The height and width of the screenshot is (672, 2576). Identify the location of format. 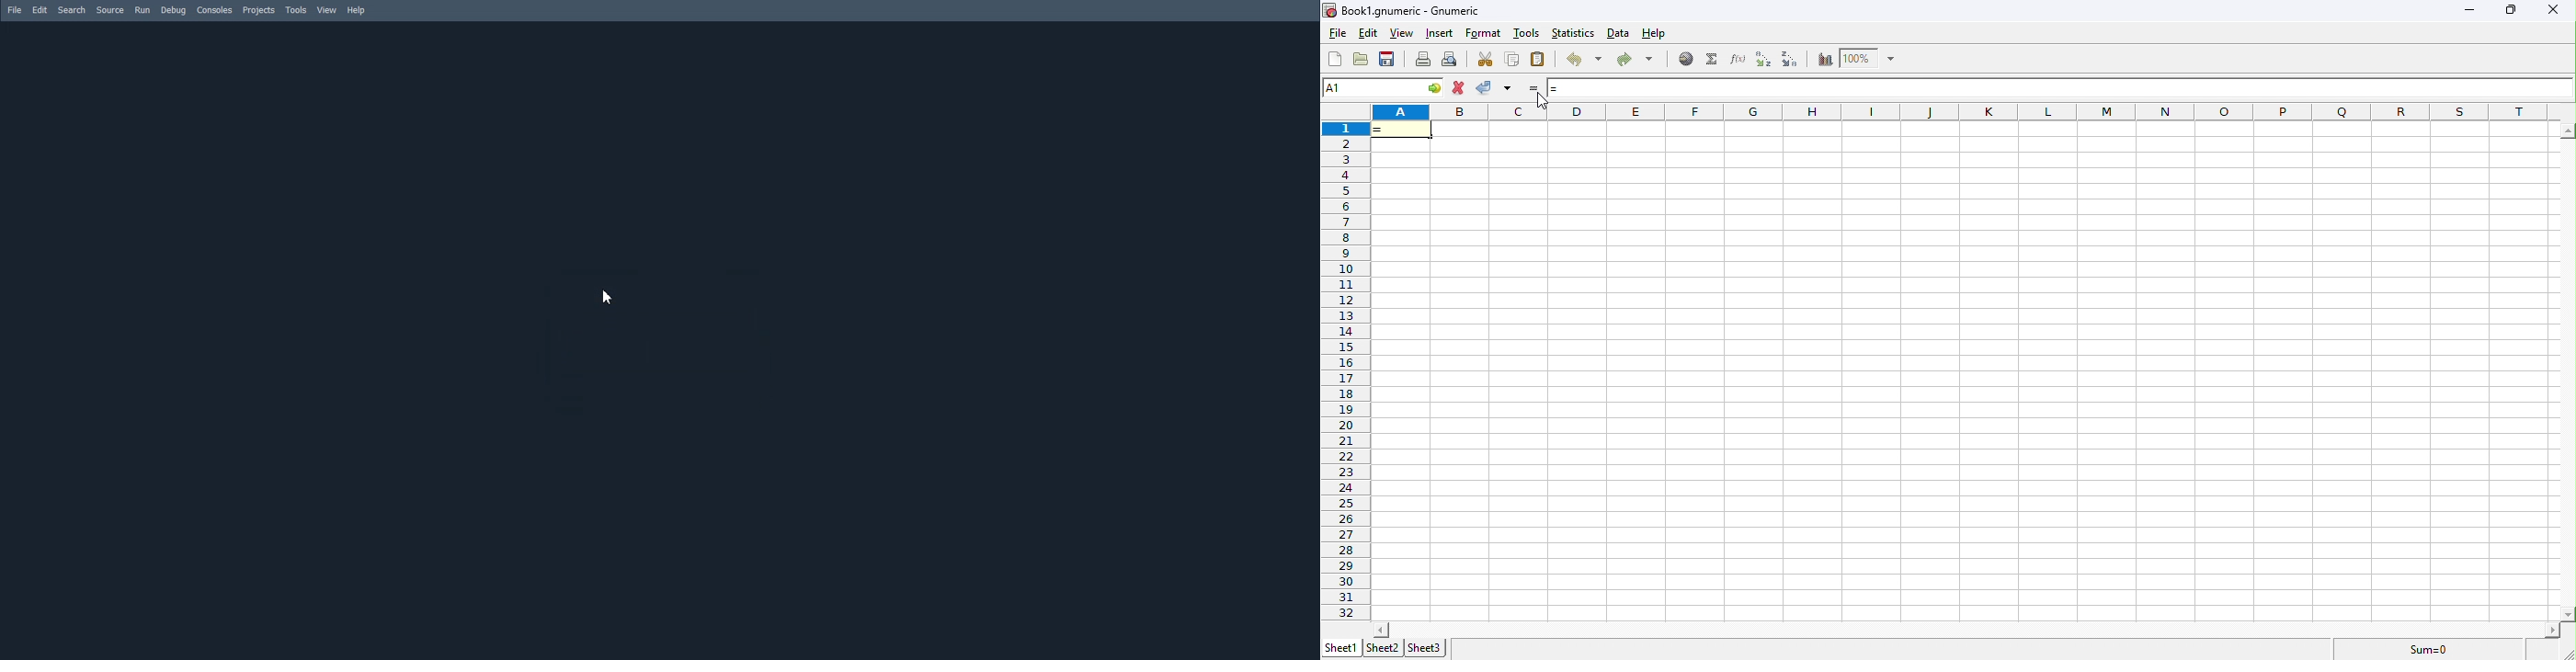
(1484, 33).